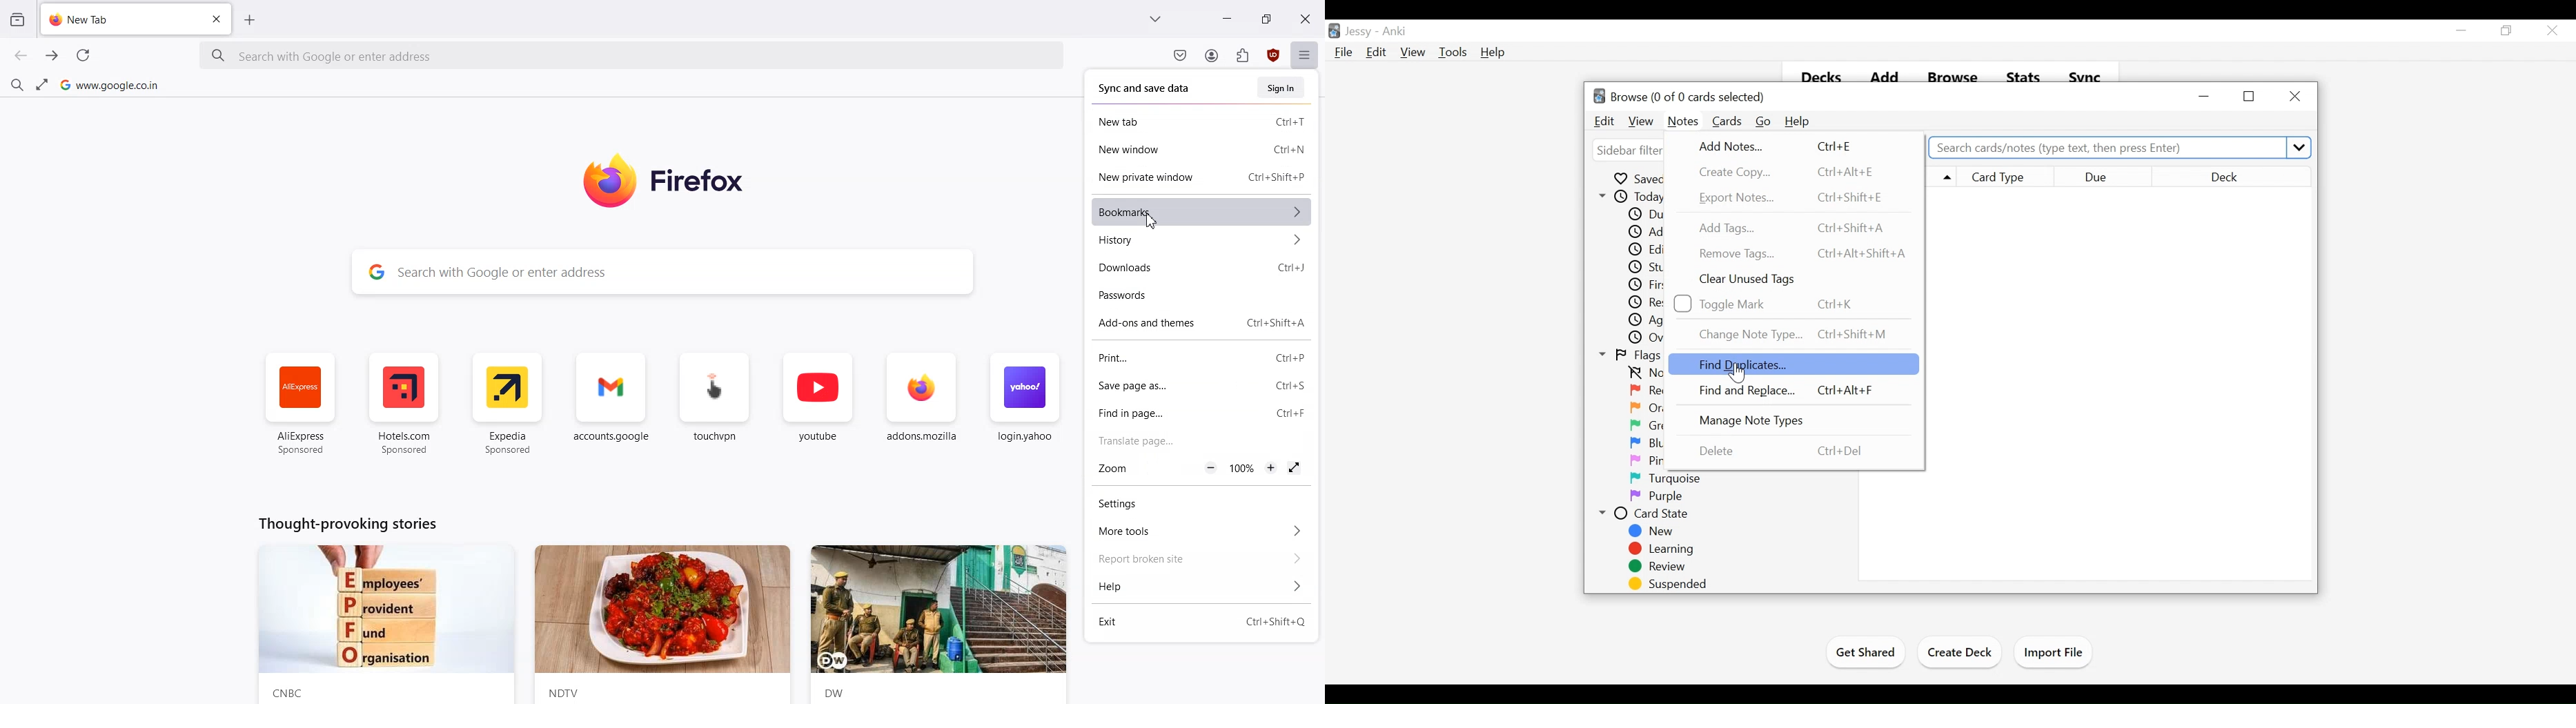  Describe the element at coordinates (1784, 171) in the screenshot. I see `Create Copy` at that location.